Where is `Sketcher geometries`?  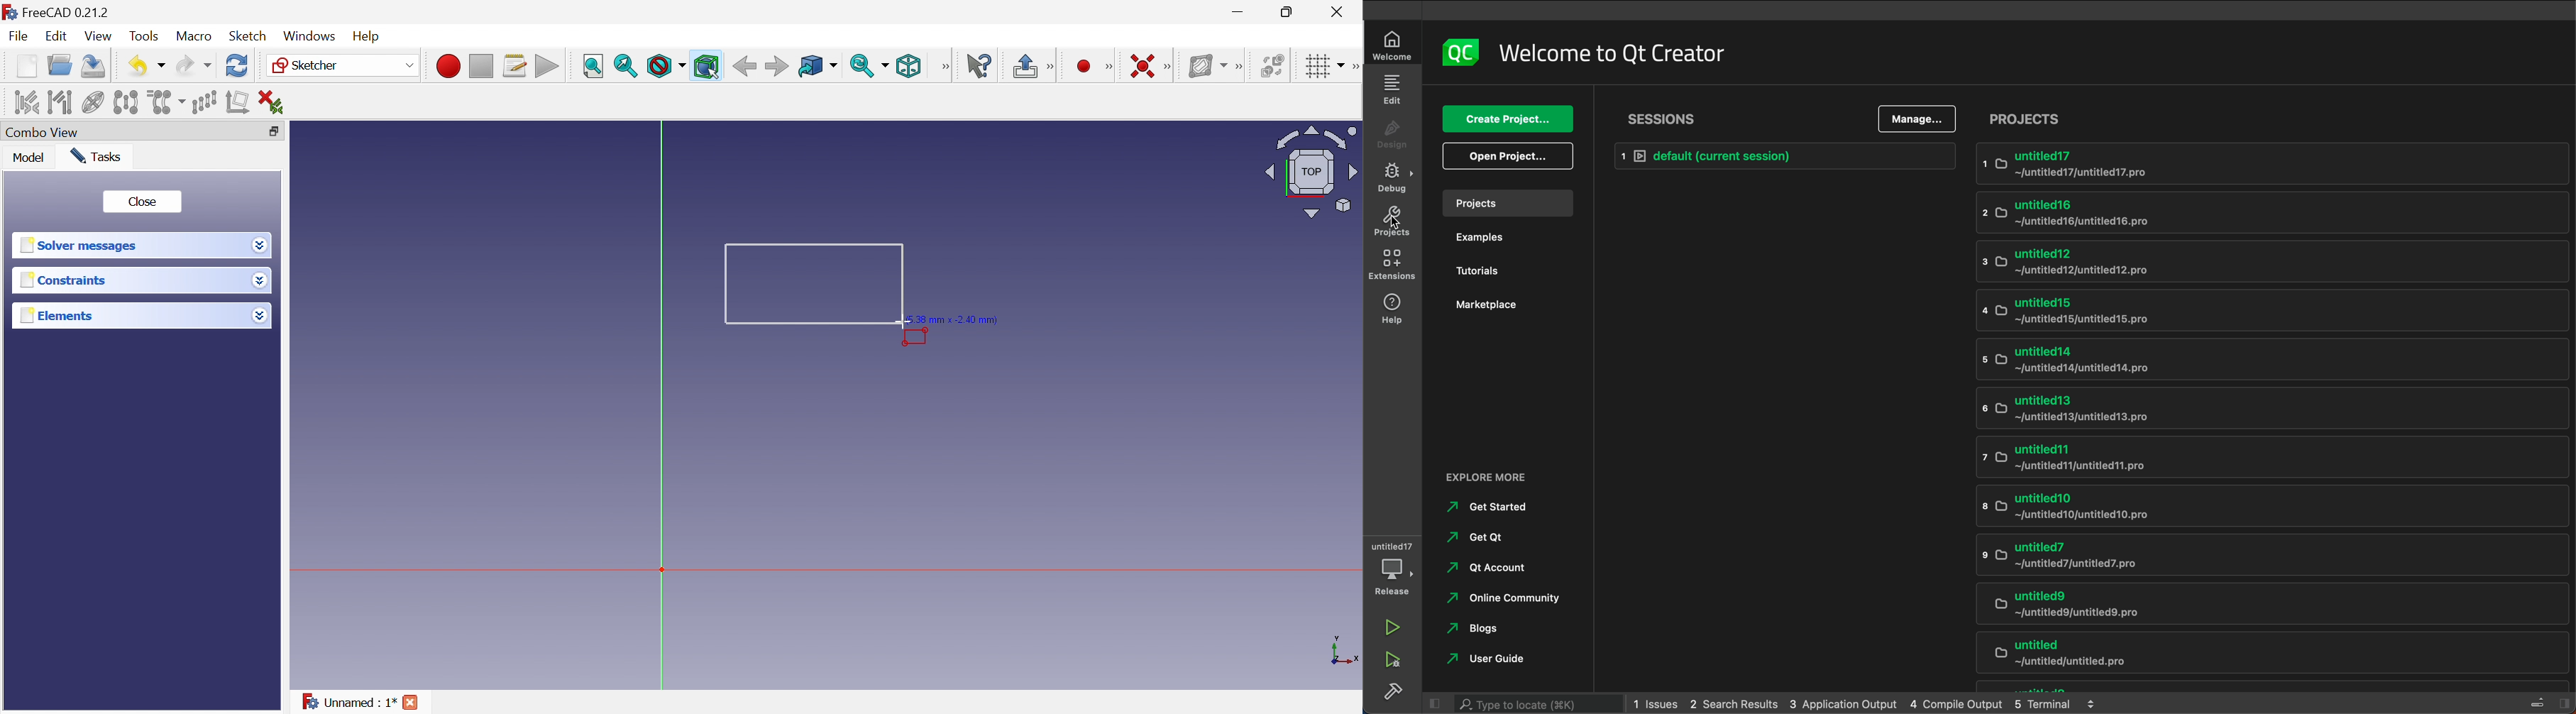 Sketcher geometries is located at coordinates (1111, 67).